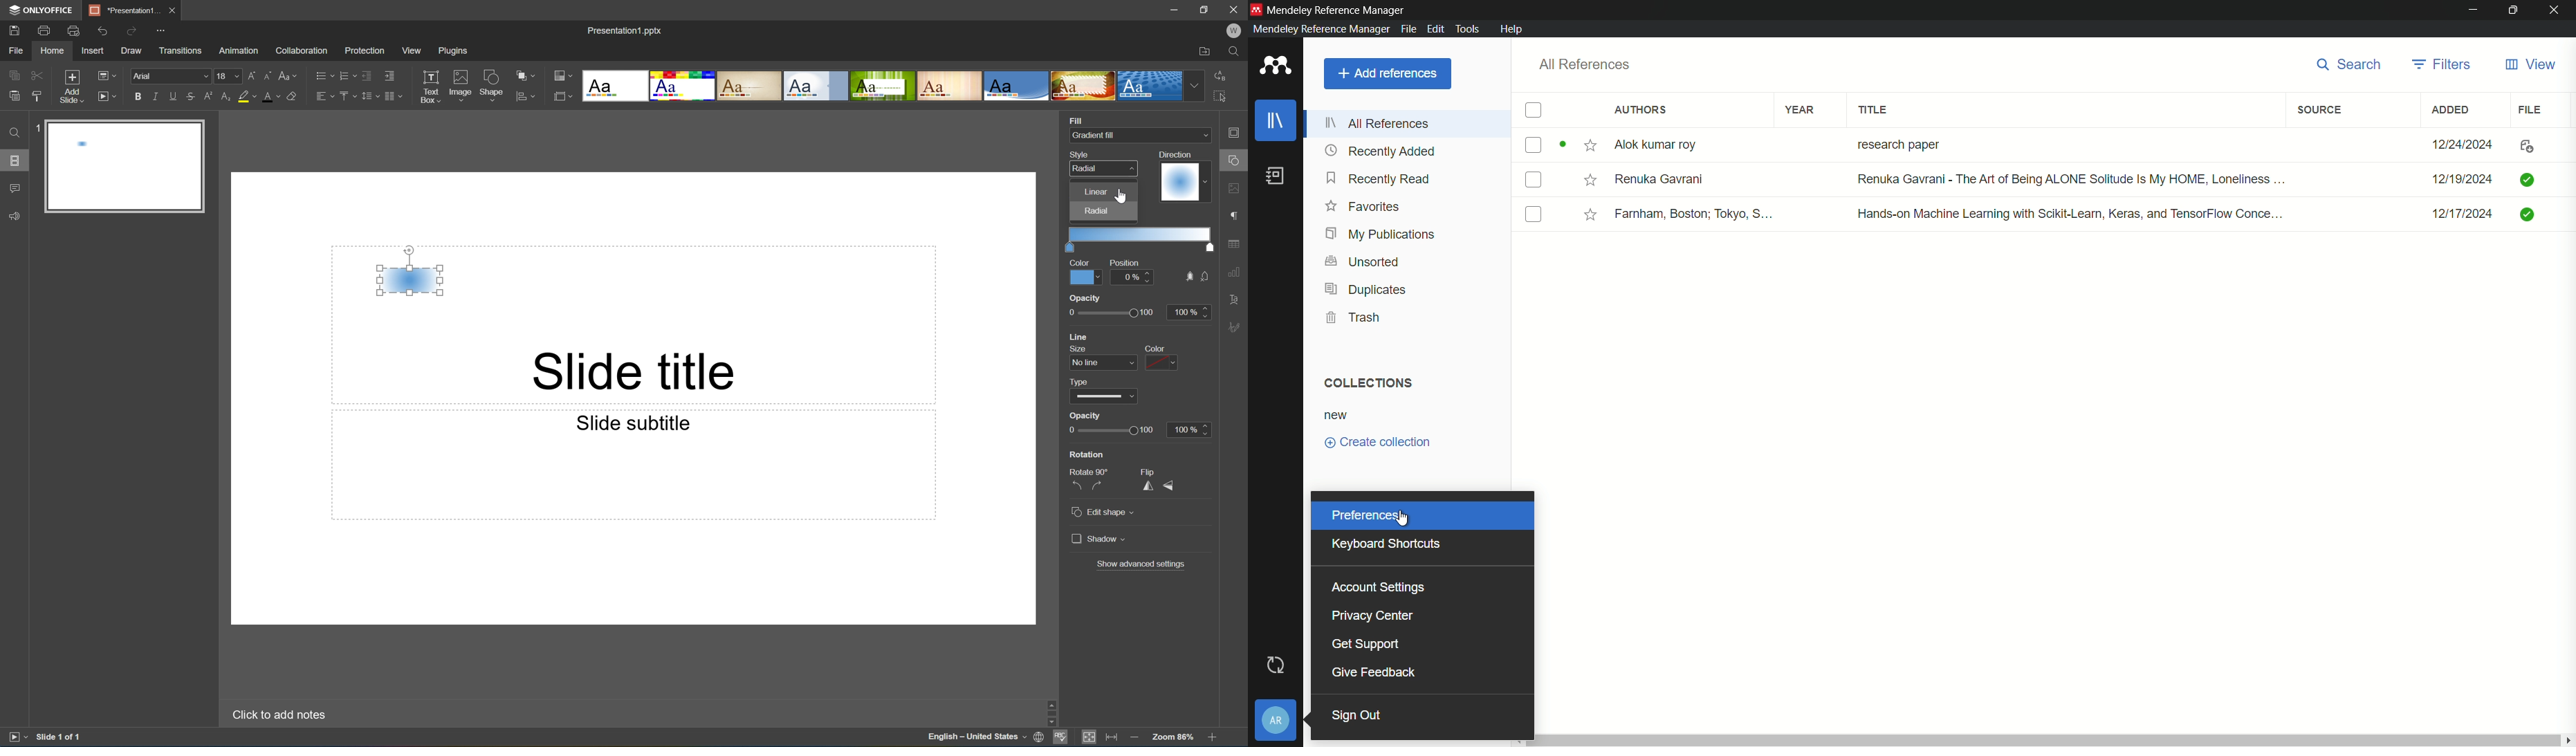 The image size is (2576, 756). Describe the element at coordinates (1404, 517) in the screenshot. I see `cursor` at that location.